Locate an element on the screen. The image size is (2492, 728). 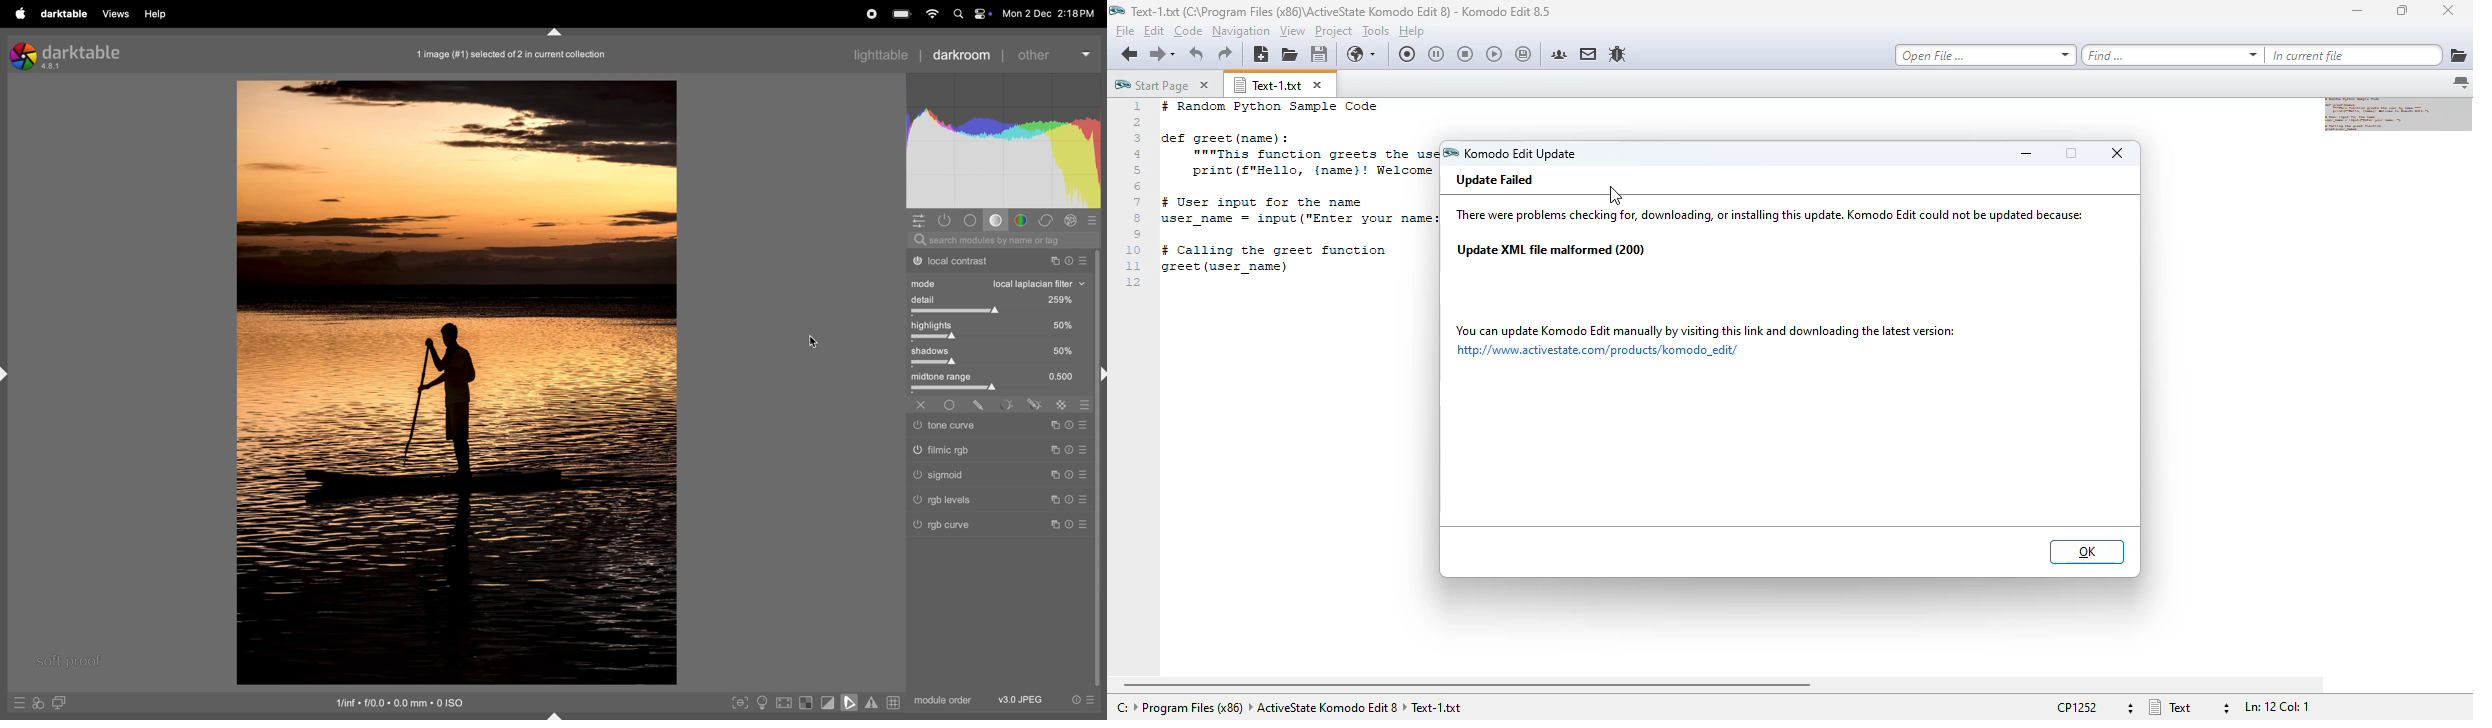
 is located at coordinates (1083, 526).